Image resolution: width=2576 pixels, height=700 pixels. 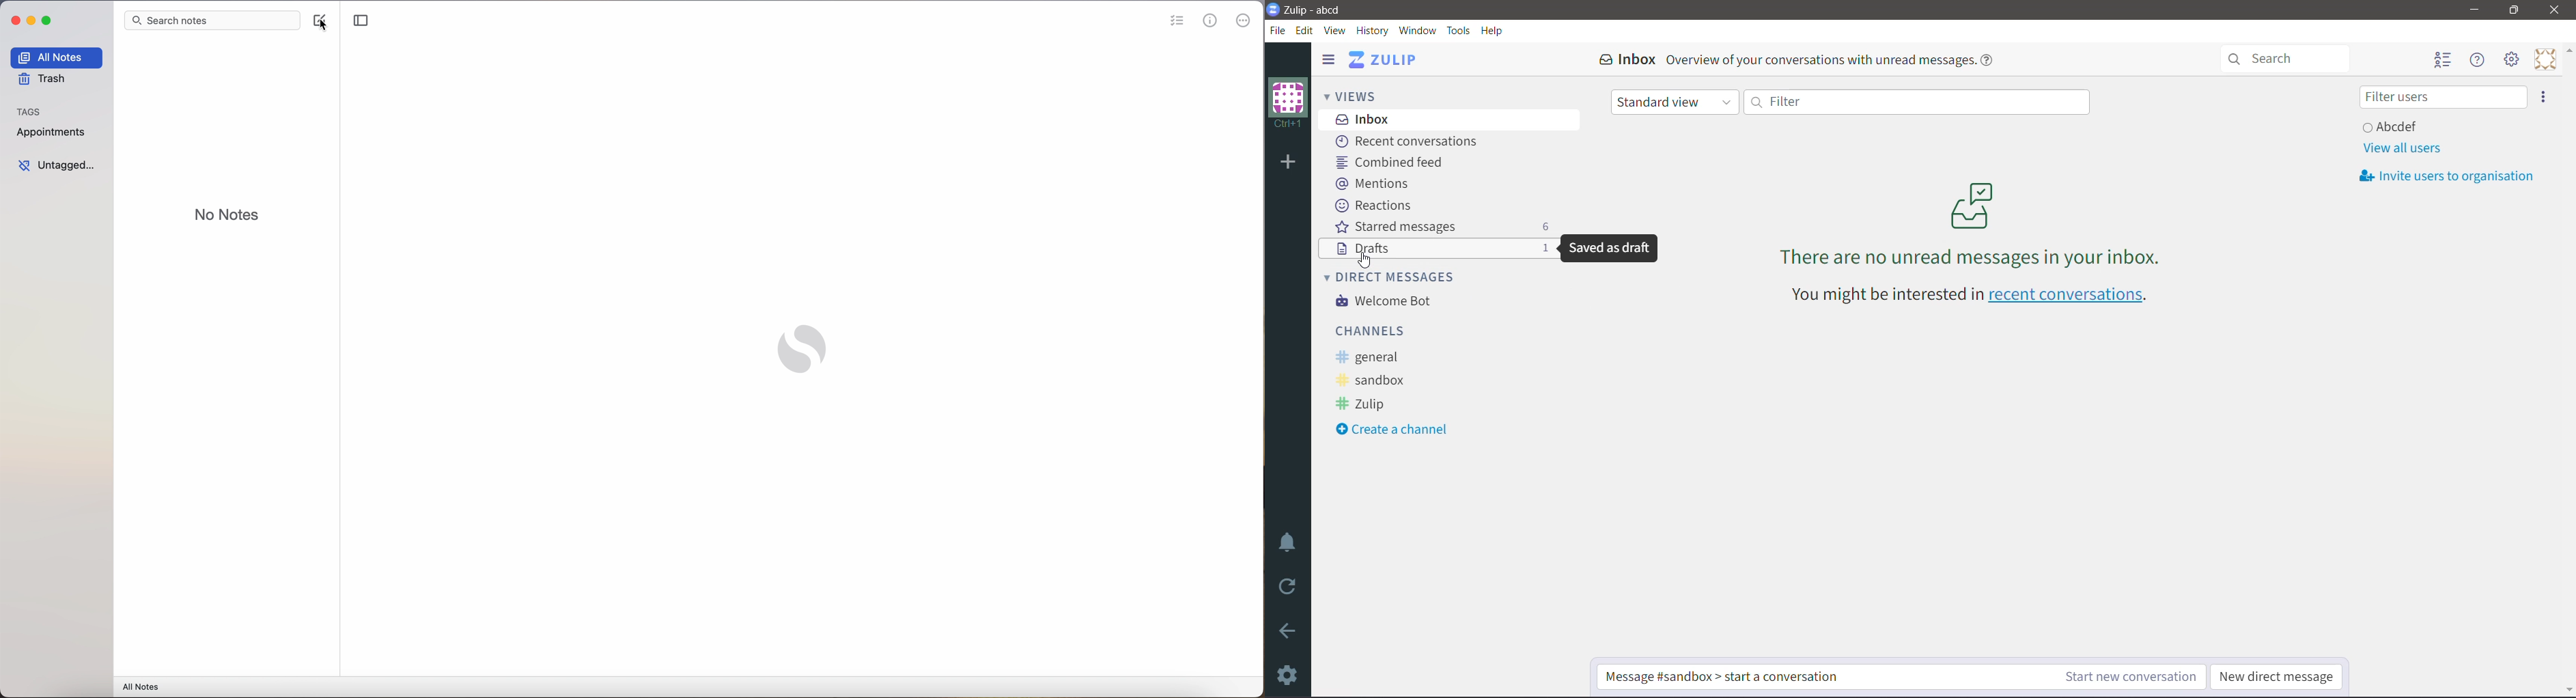 What do you see at coordinates (325, 26) in the screenshot?
I see `cursor` at bounding box center [325, 26].